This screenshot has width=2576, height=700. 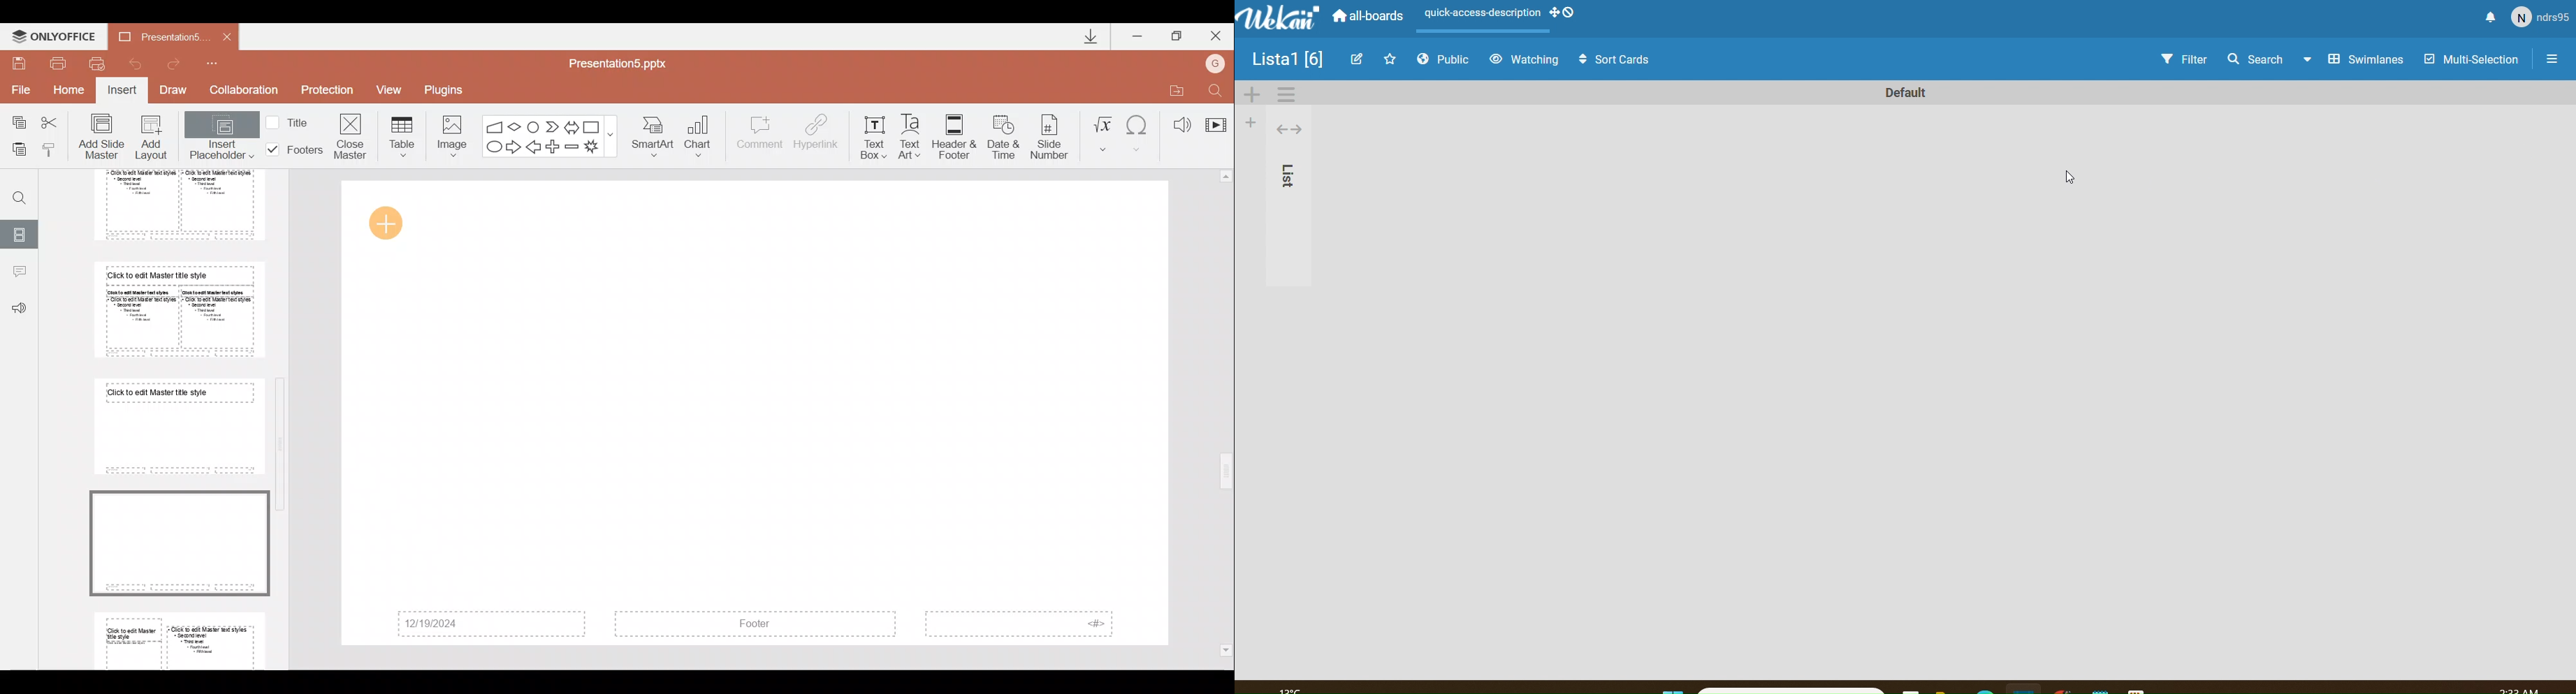 What do you see at coordinates (1218, 62) in the screenshot?
I see `Account name` at bounding box center [1218, 62].